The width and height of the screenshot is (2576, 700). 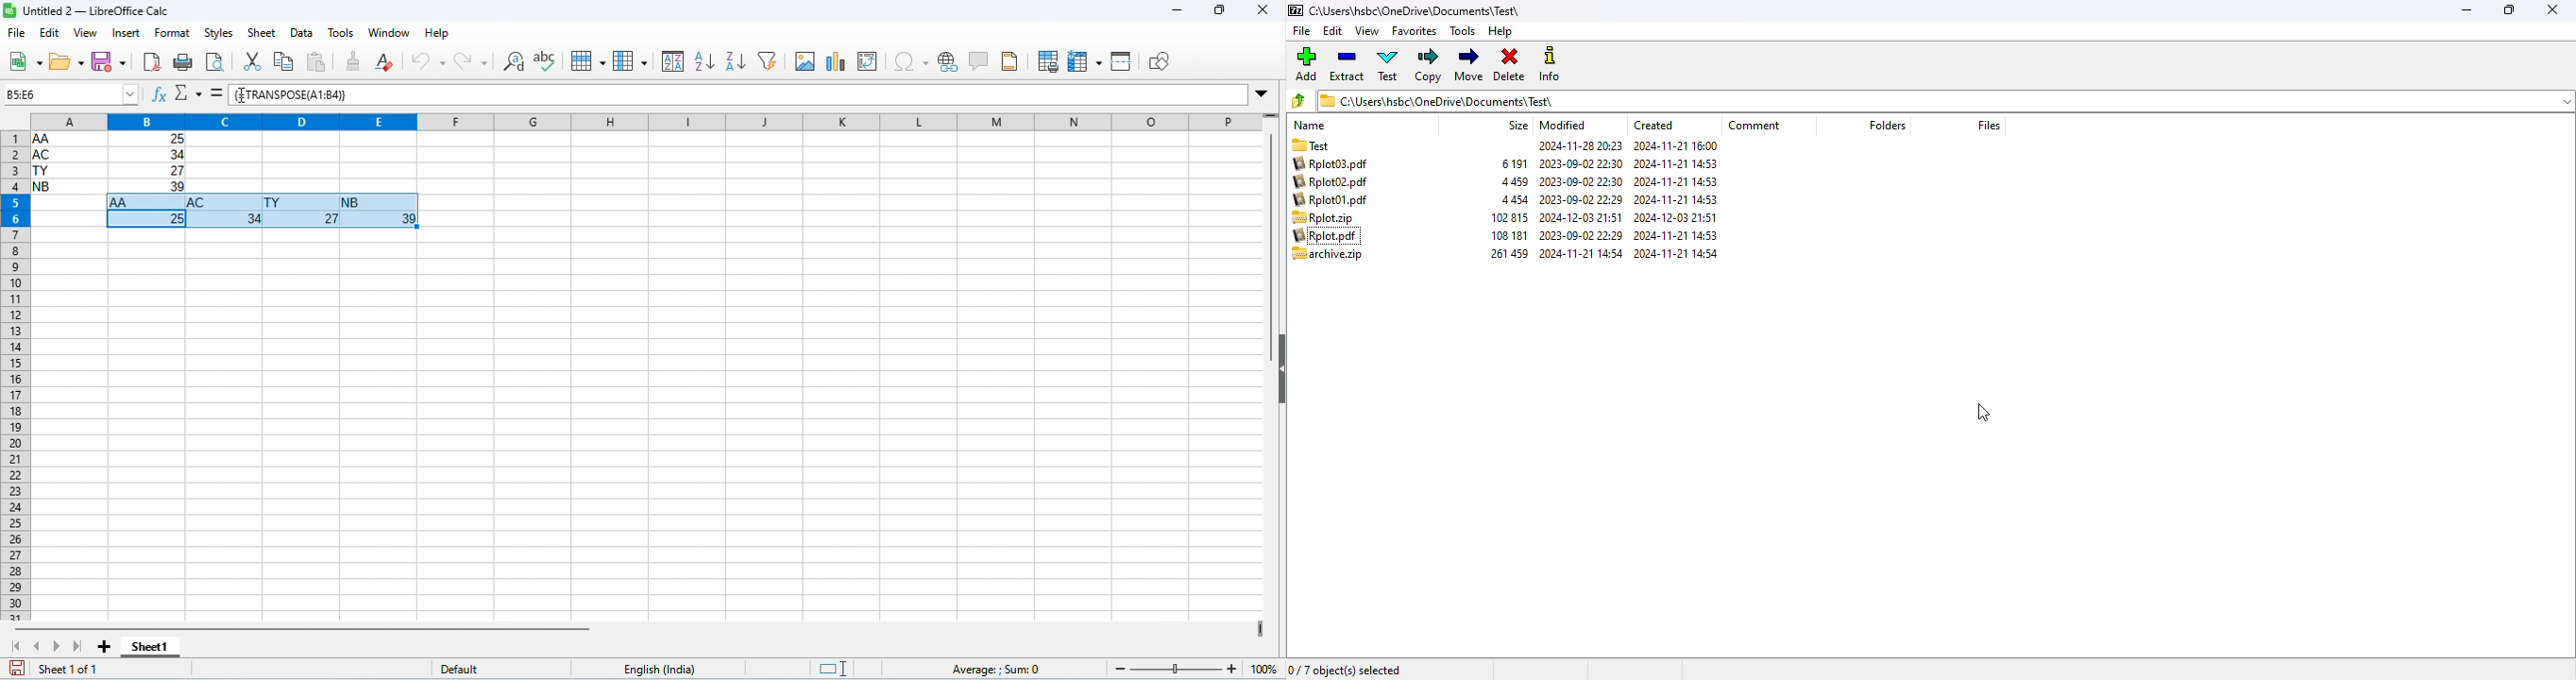 I want to click on drag to view rows, so click(x=1270, y=116).